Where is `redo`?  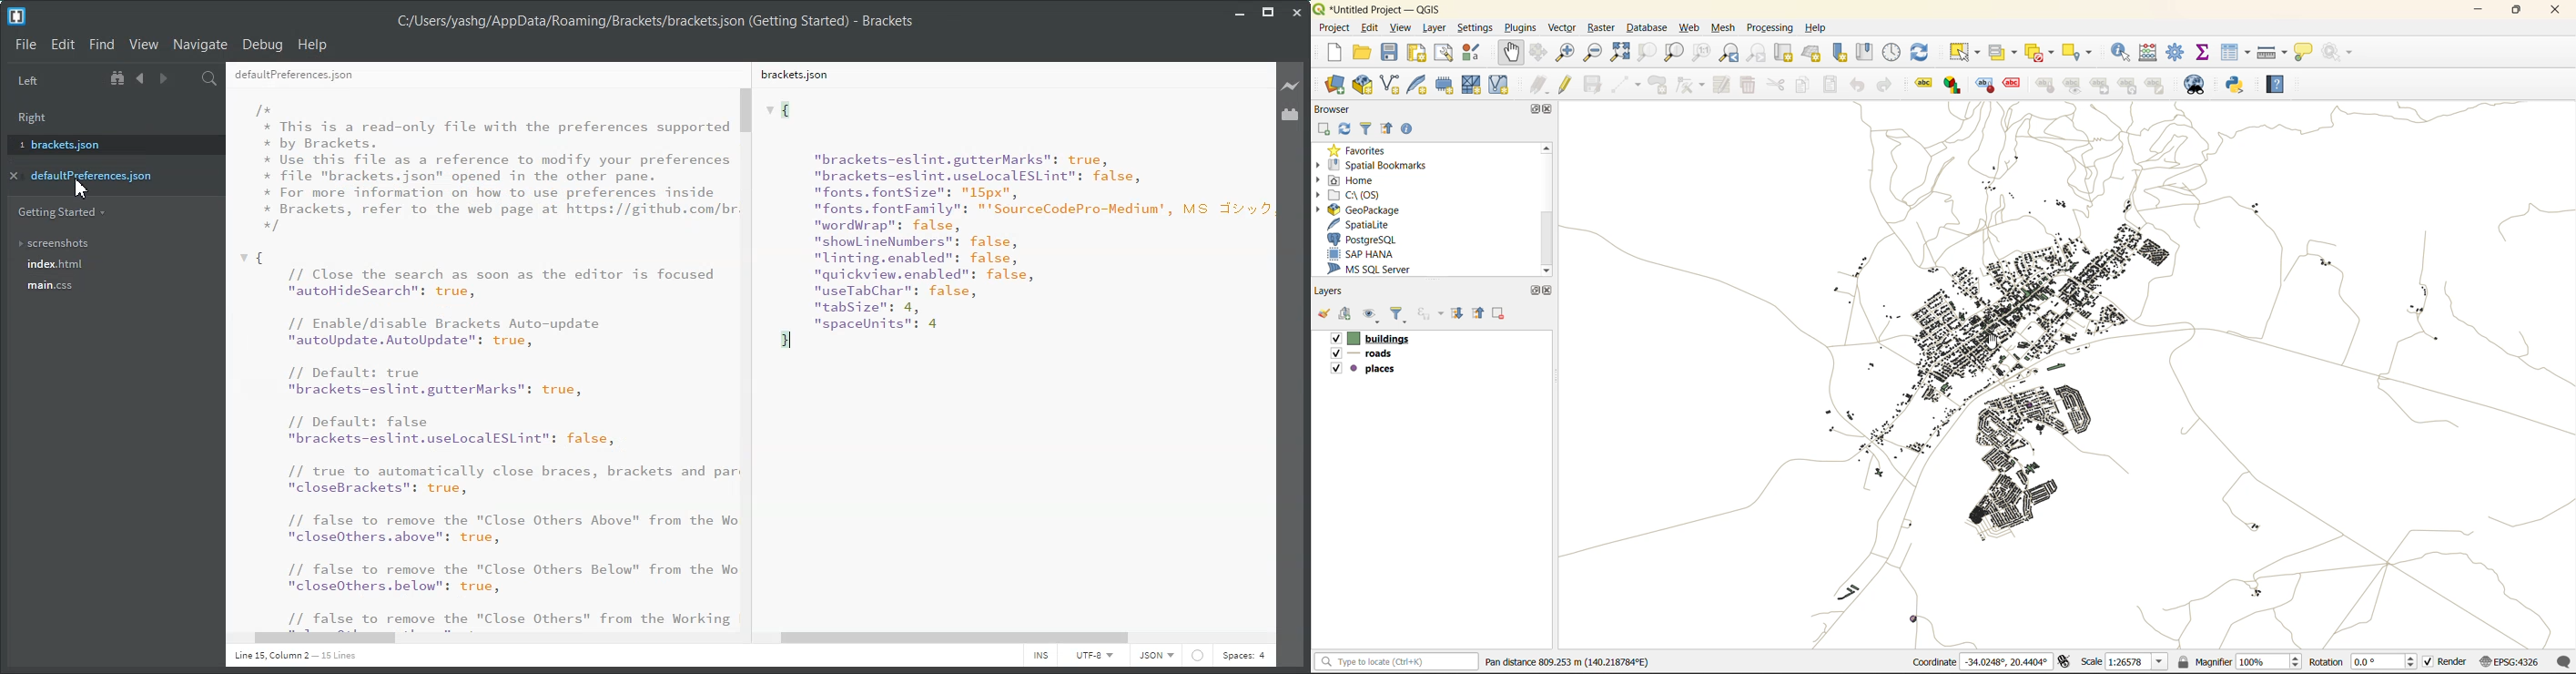
redo is located at coordinates (1885, 82).